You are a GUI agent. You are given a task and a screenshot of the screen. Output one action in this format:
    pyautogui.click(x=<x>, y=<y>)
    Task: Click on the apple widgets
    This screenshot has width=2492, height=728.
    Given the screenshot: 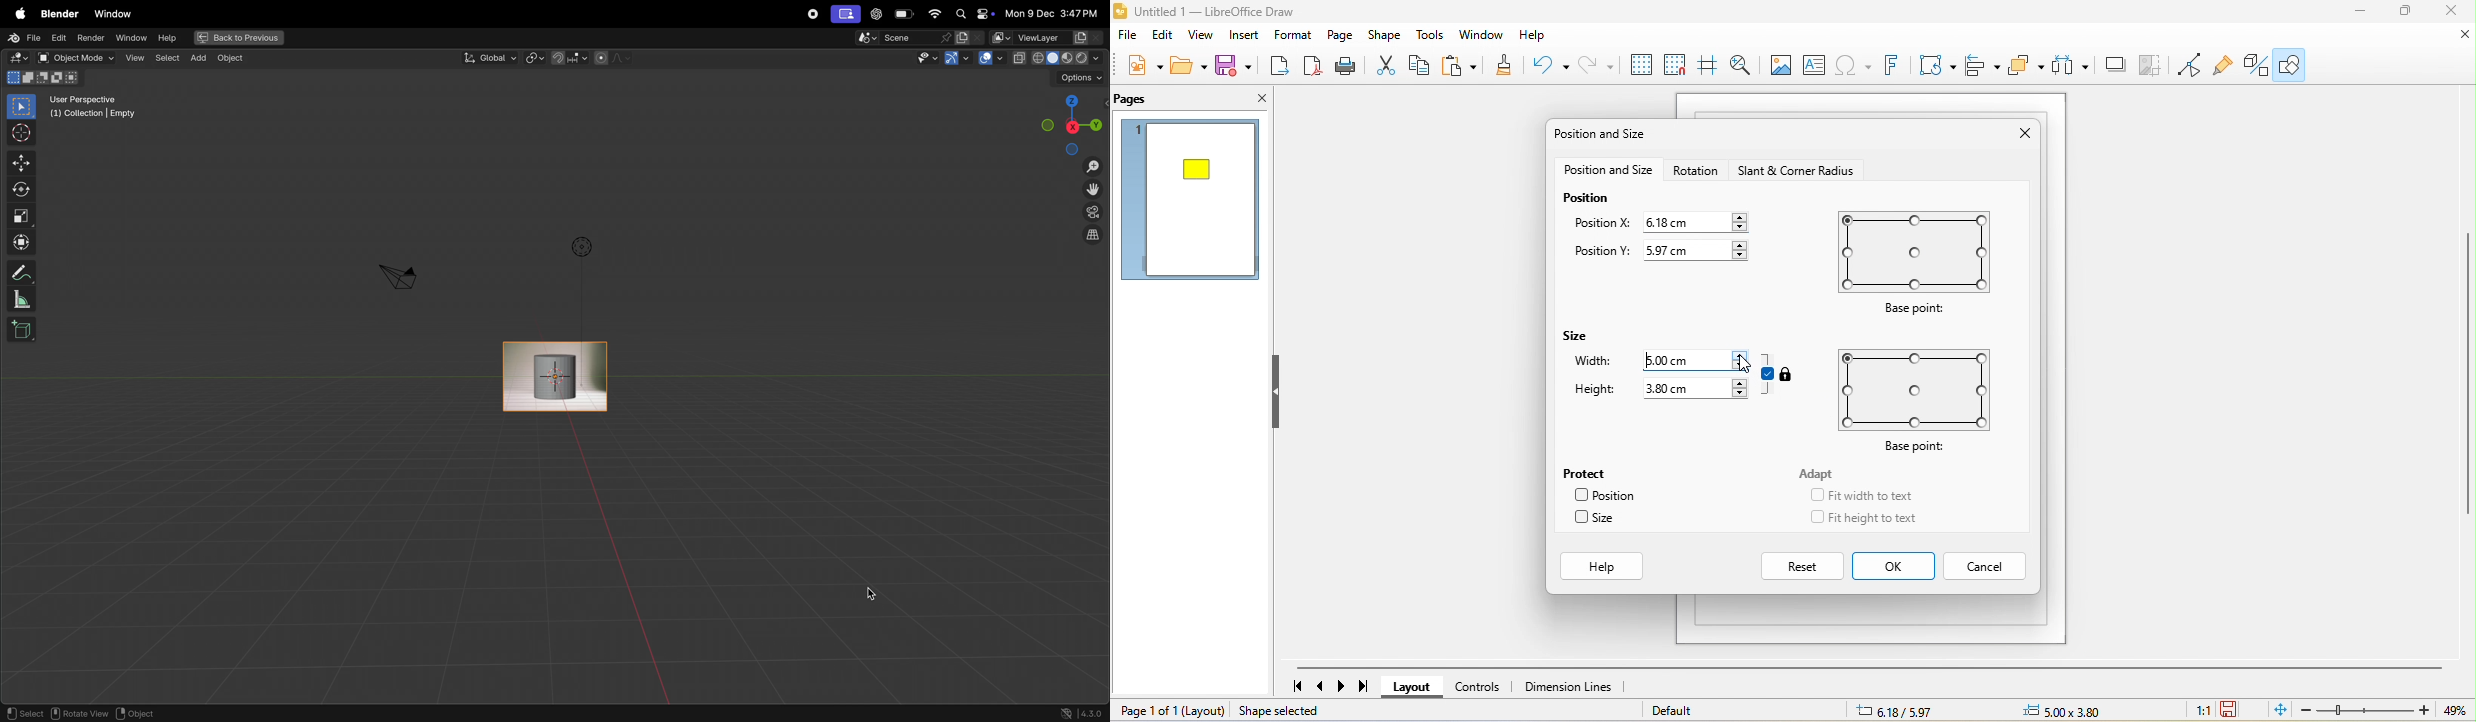 What is the action you would take?
    pyautogui.click(x=971, y=14)
    